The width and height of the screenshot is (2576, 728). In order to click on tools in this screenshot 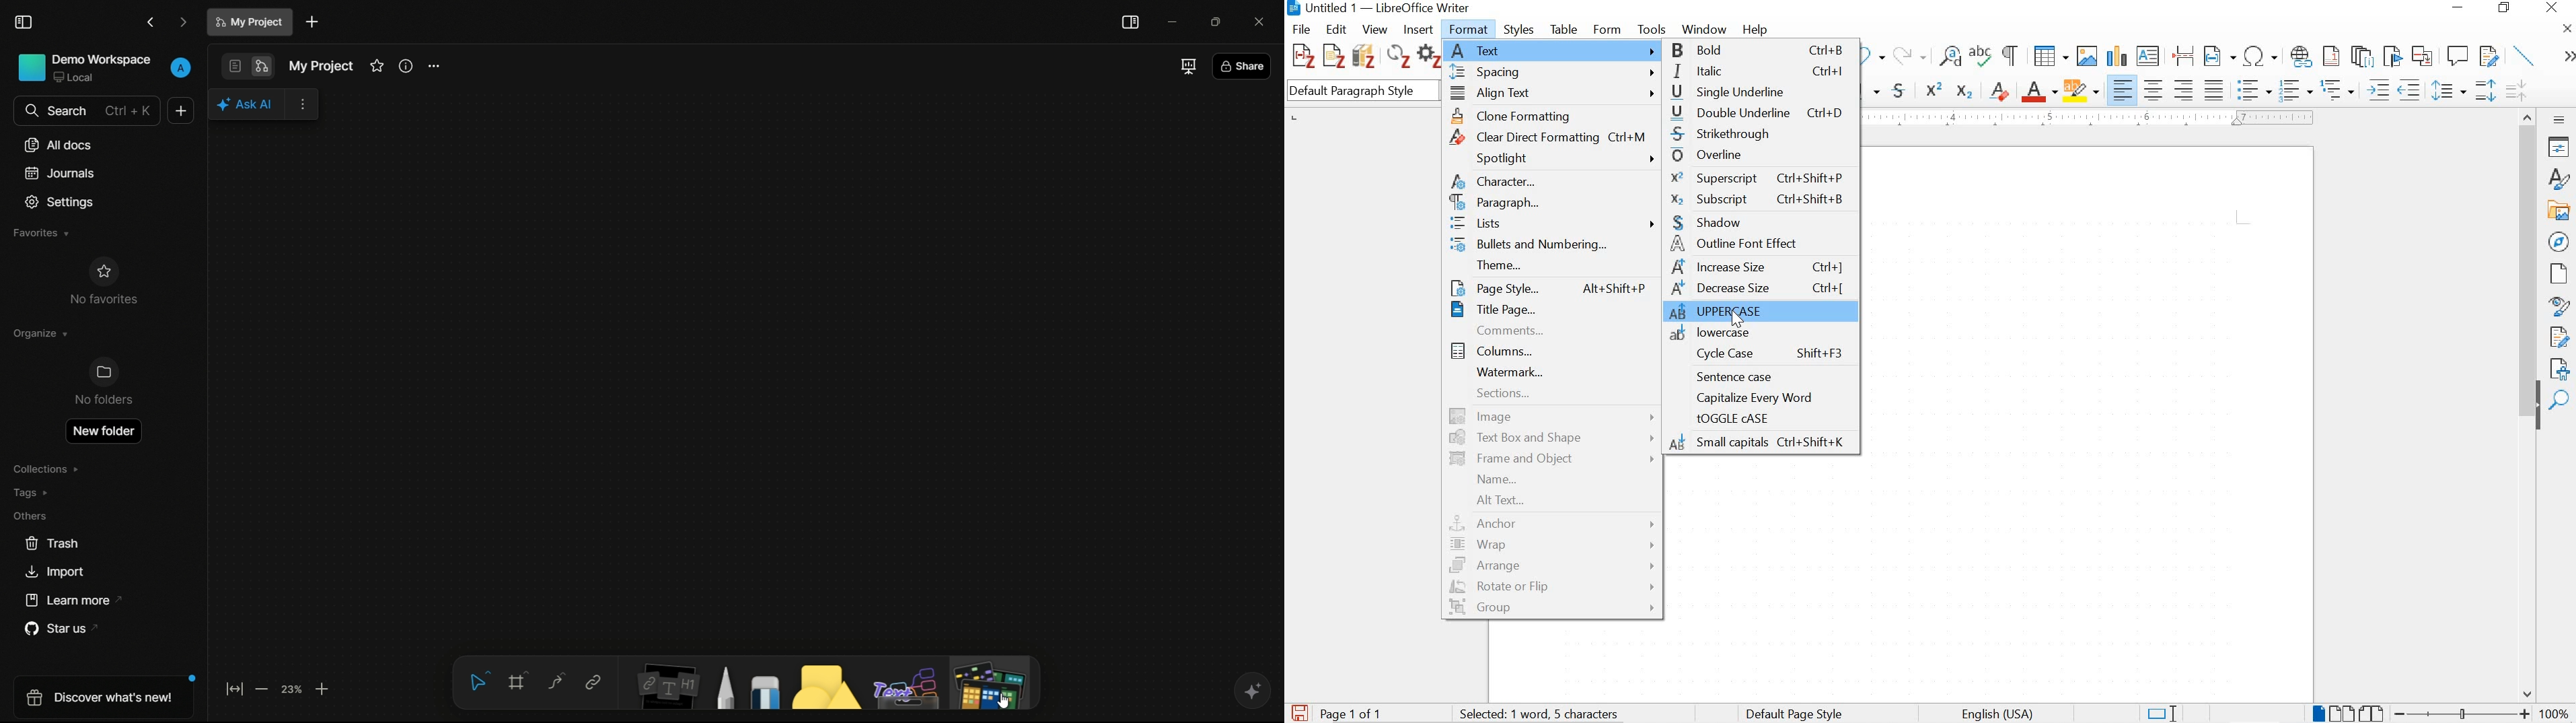, I will do `click(1653, 28)`.